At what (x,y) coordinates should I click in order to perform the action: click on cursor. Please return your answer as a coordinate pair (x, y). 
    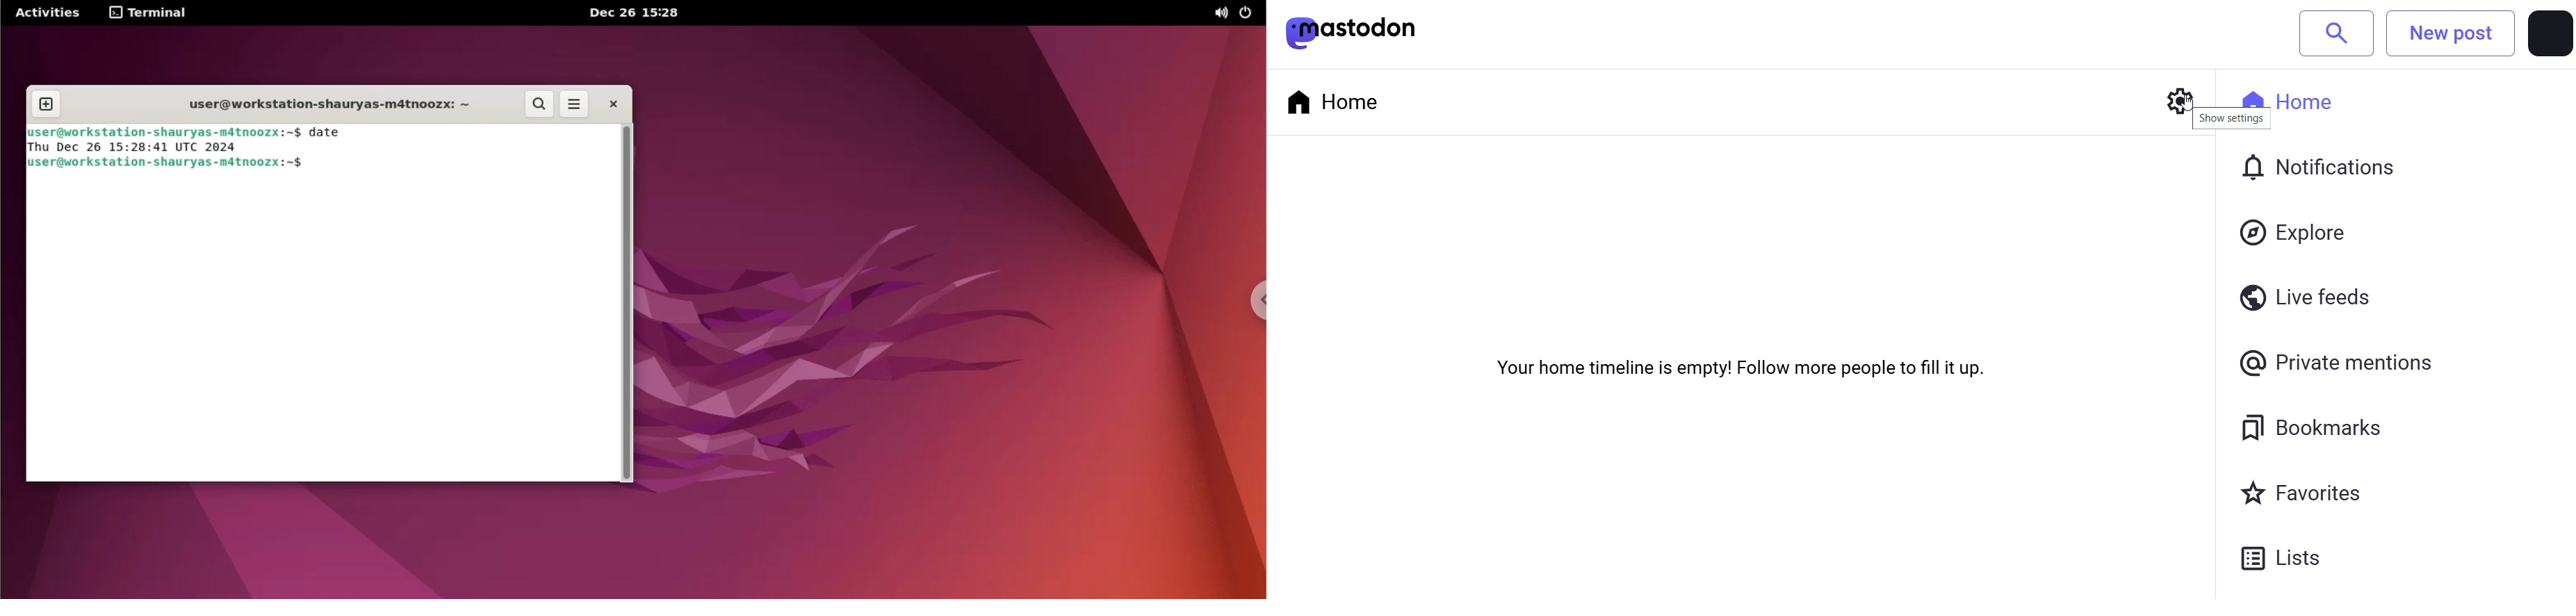
    Looking at the image, I should click on (2174, 113).